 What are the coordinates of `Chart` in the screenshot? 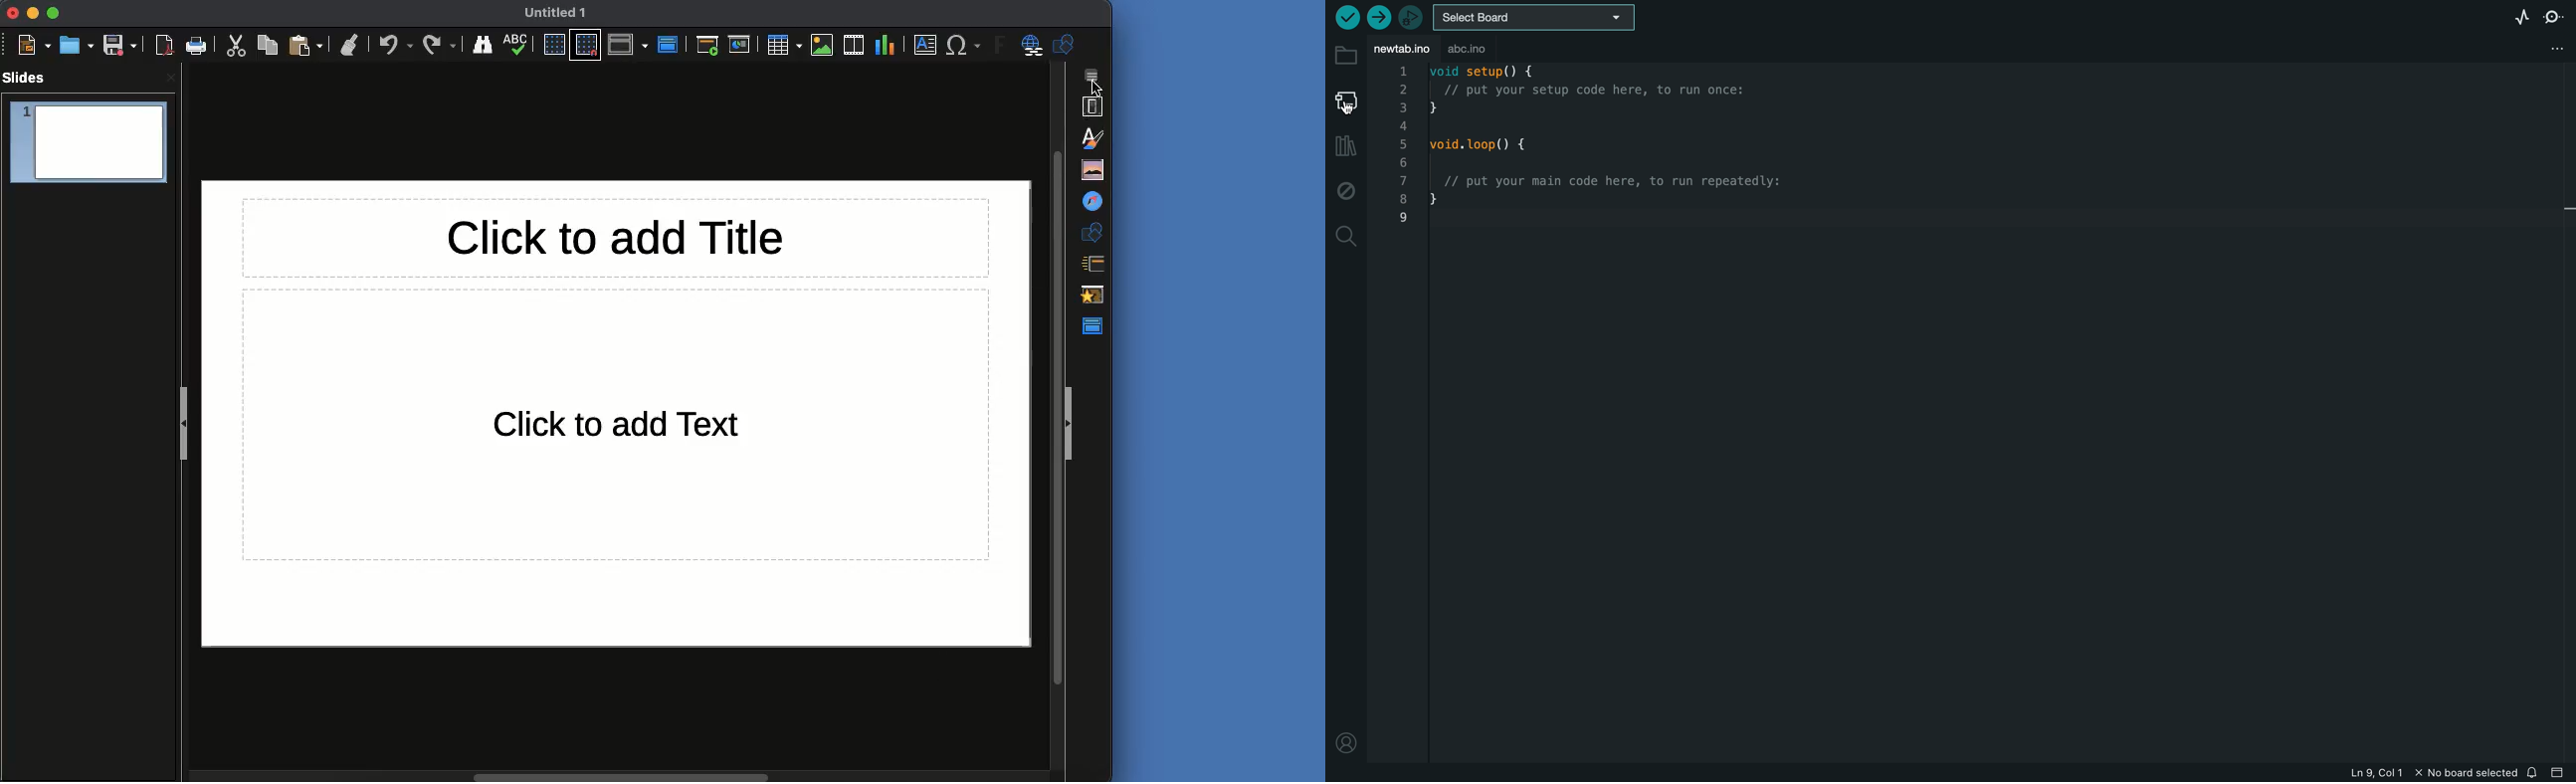 It's located at (885, 44).